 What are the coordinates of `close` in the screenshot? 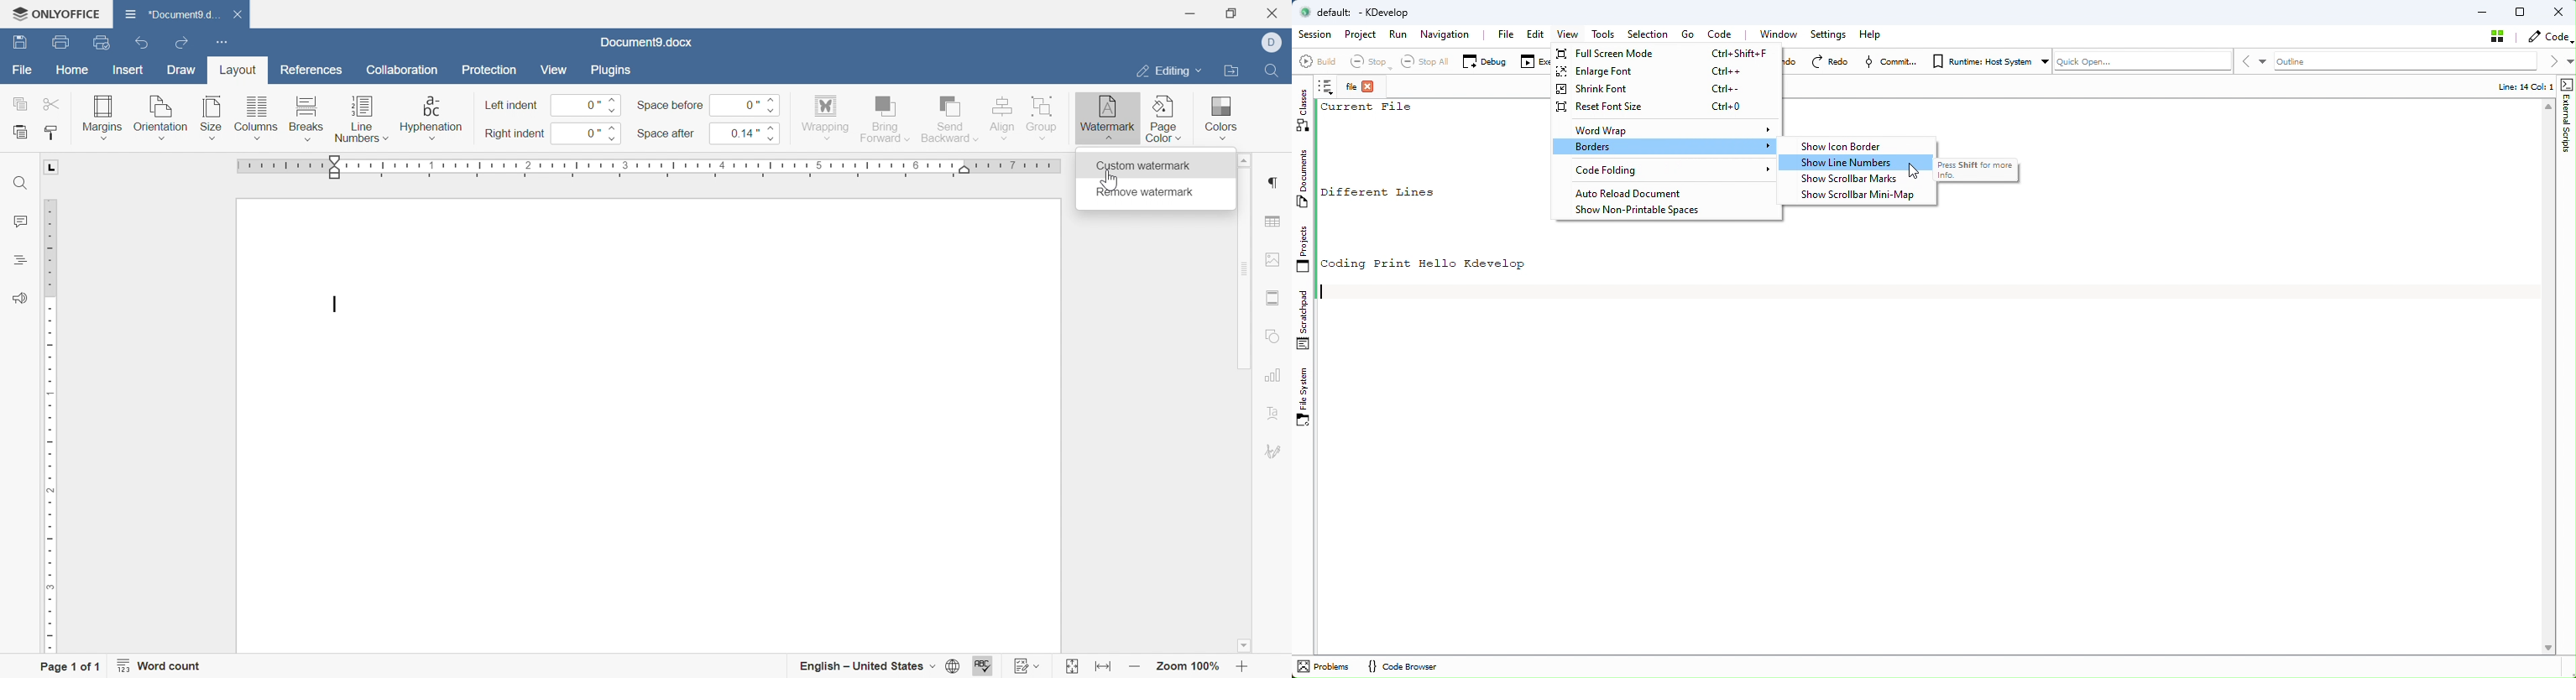 It's located at (244, 15).